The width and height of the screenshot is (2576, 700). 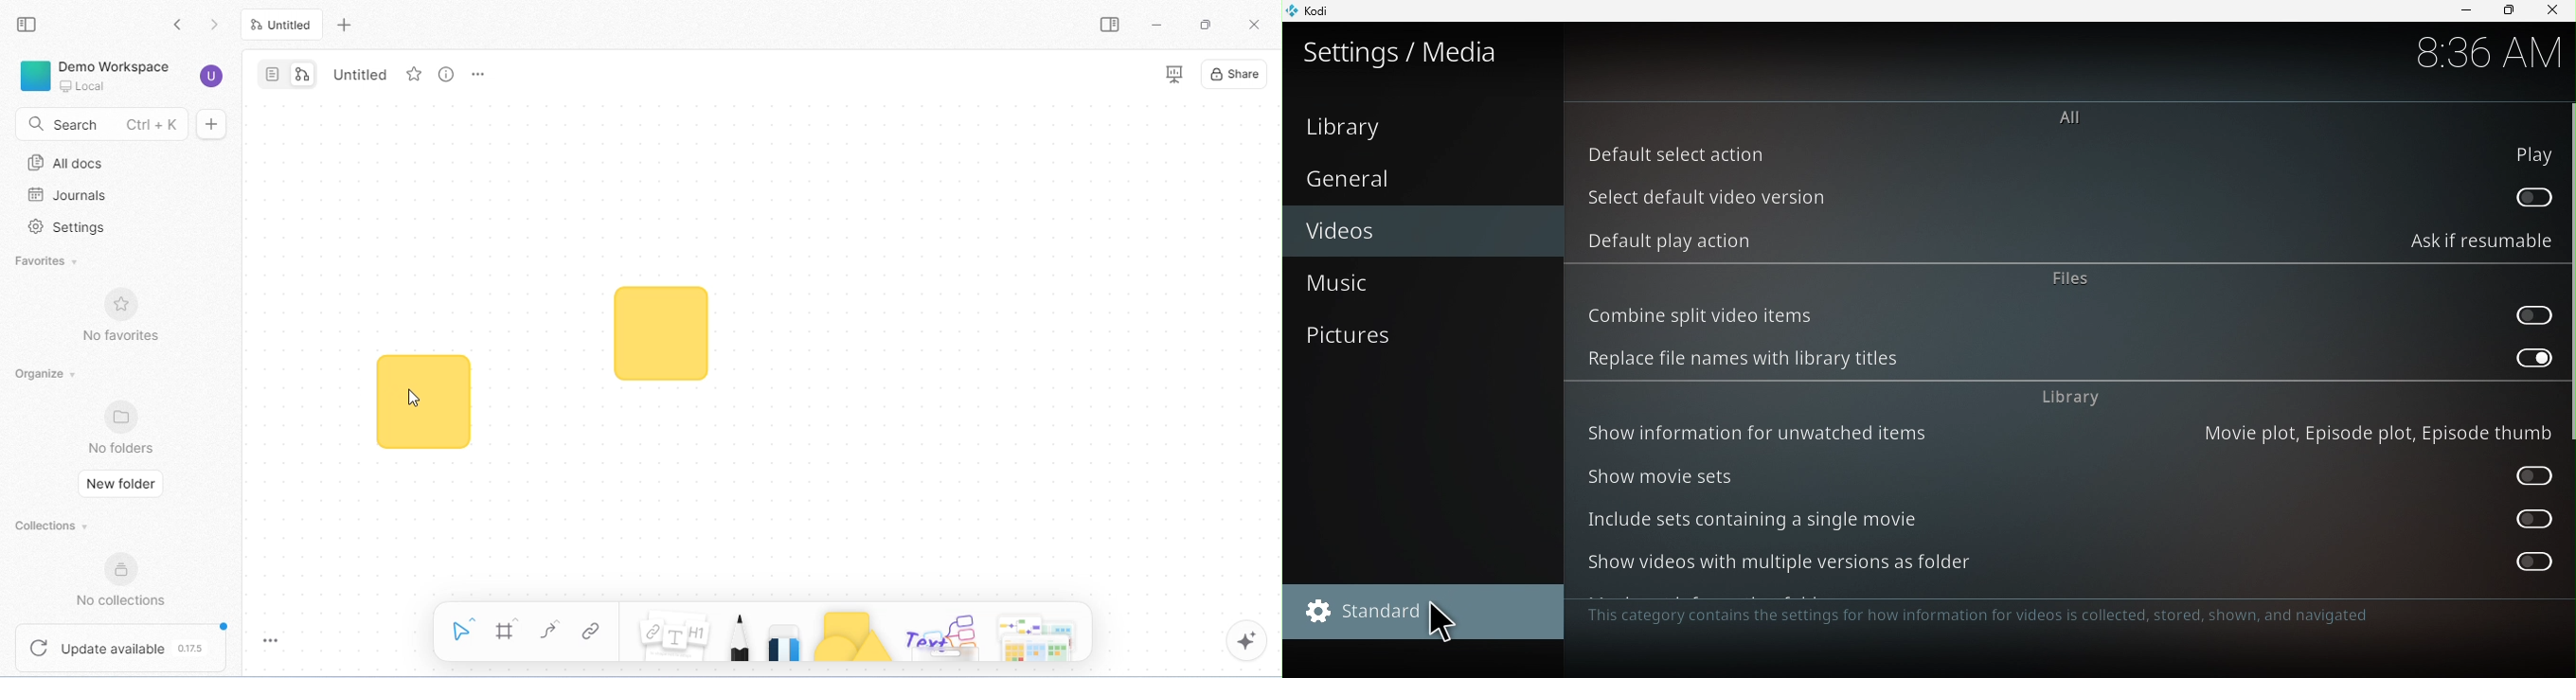 What do you see at coordinates (27, 24) in the screenshot?
I see `collapse` at bounding box center [27, 24].